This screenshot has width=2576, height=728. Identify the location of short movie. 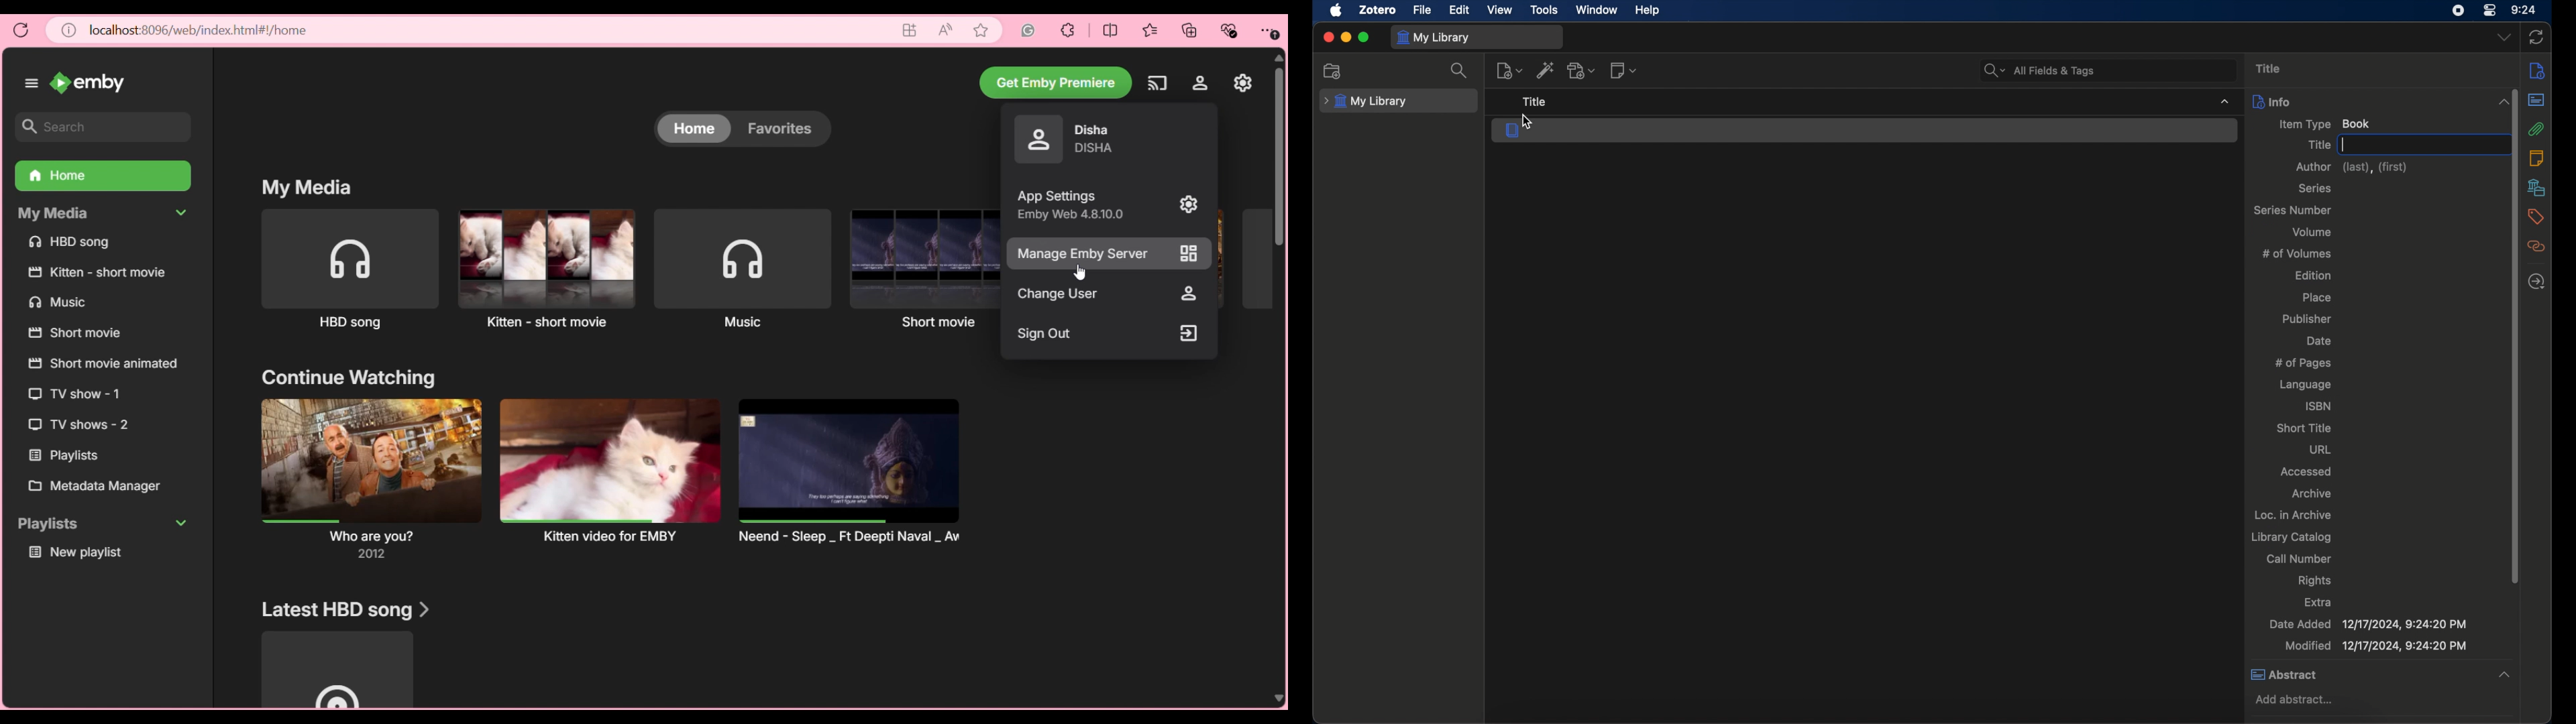
(73, 334).